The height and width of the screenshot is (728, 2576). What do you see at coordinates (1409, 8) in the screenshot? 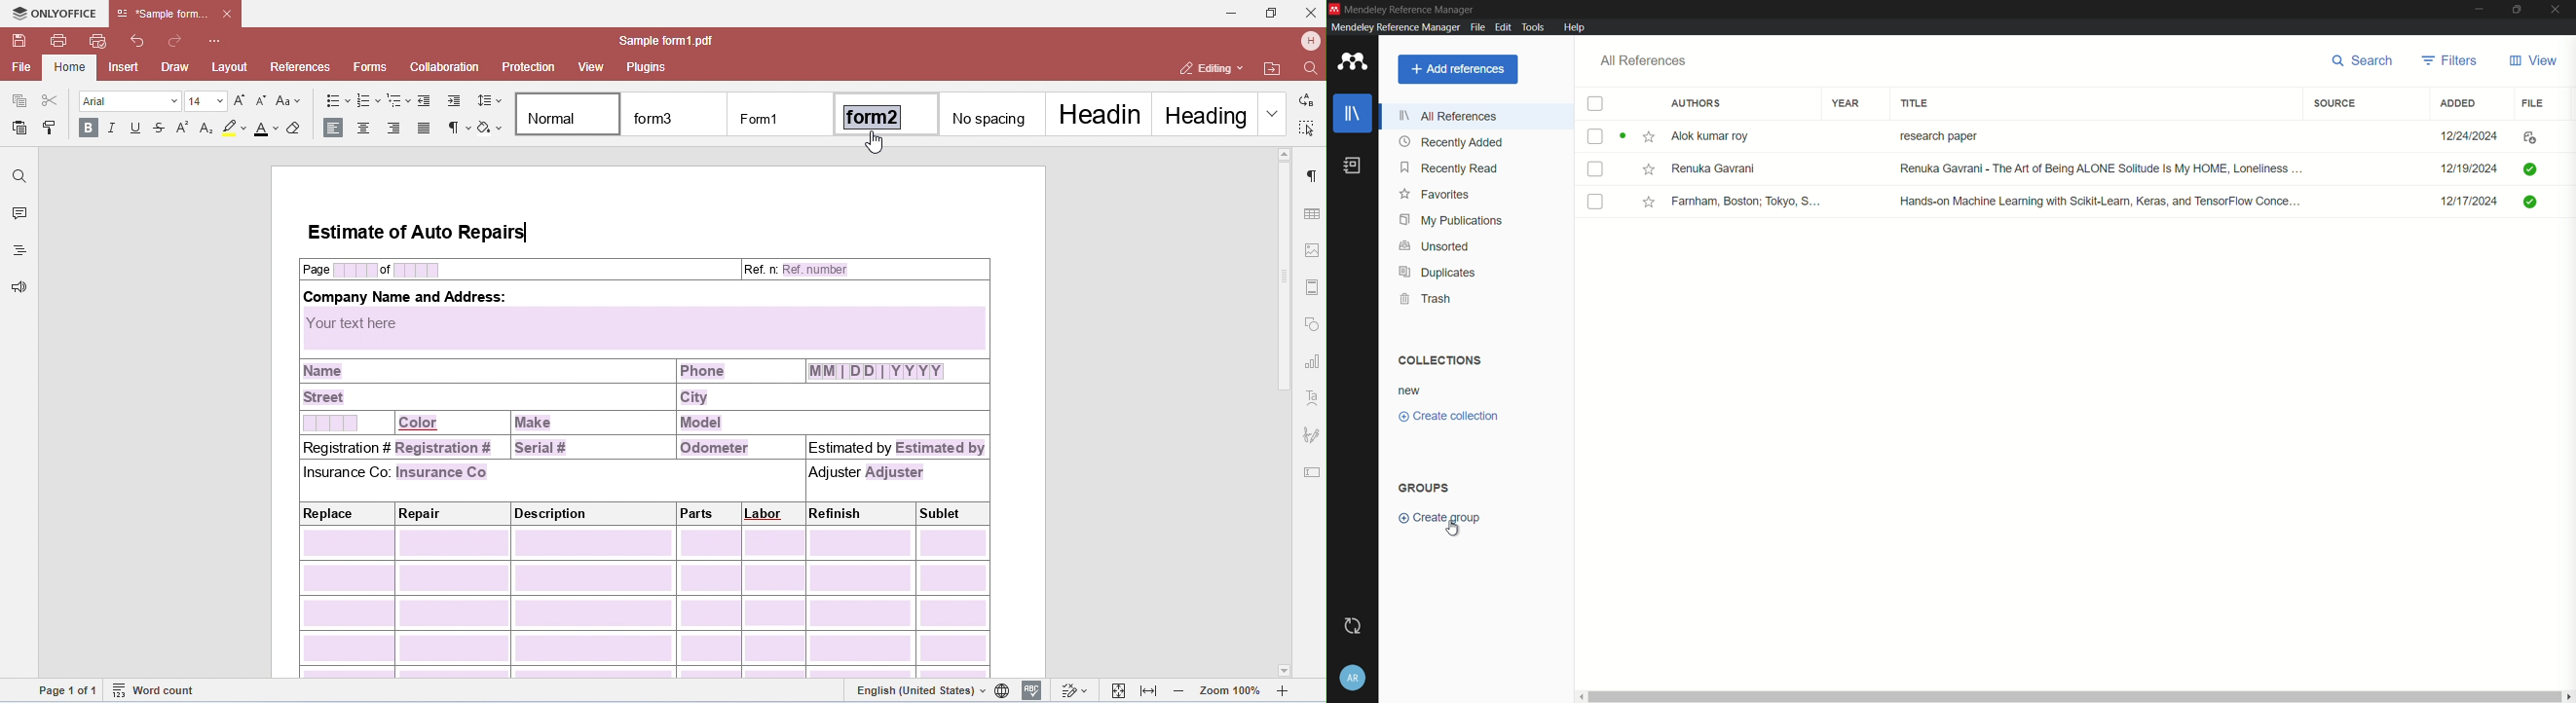
I see `Mendeley Reference Manager` at bounding box center [1409, 8].